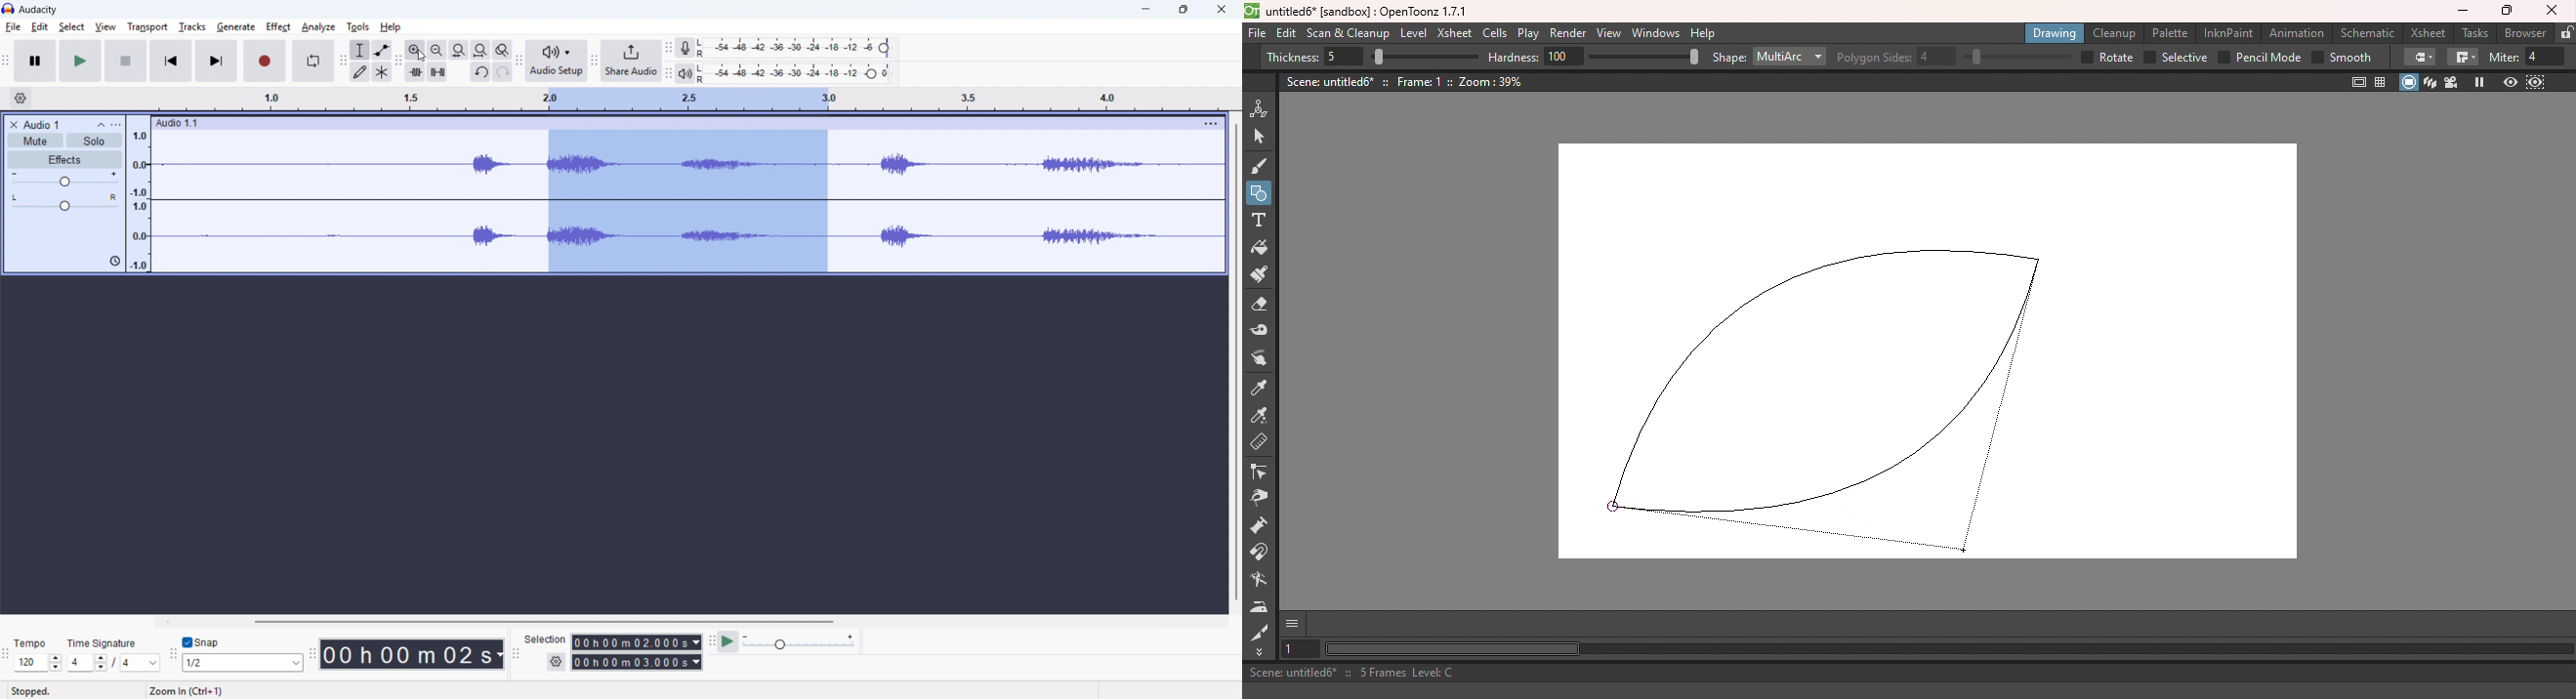  I want to click on Zoom out, so click(436, 50).